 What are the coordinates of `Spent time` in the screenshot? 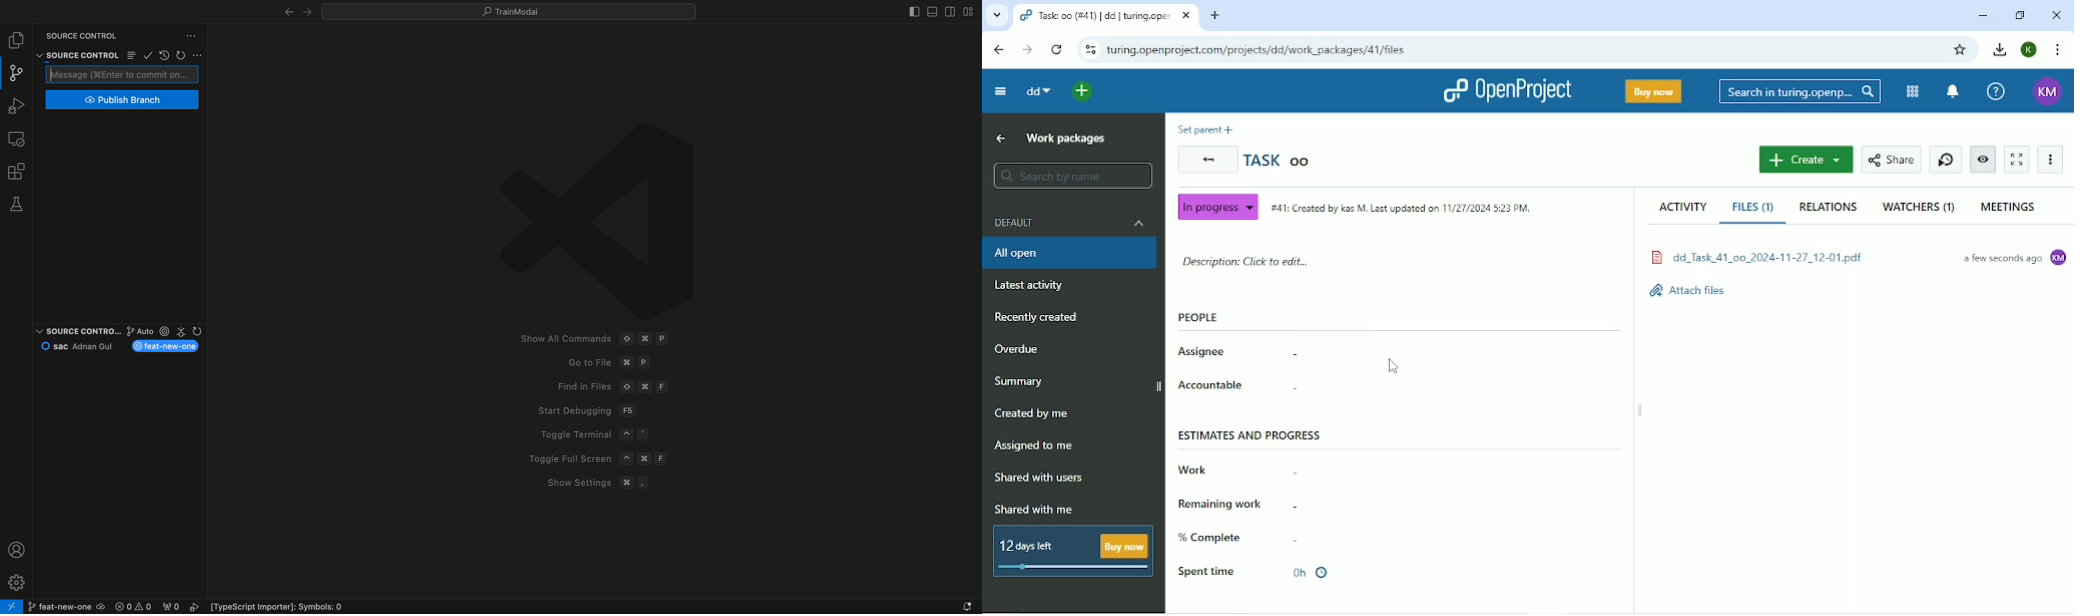 It's located at (1207, 572).